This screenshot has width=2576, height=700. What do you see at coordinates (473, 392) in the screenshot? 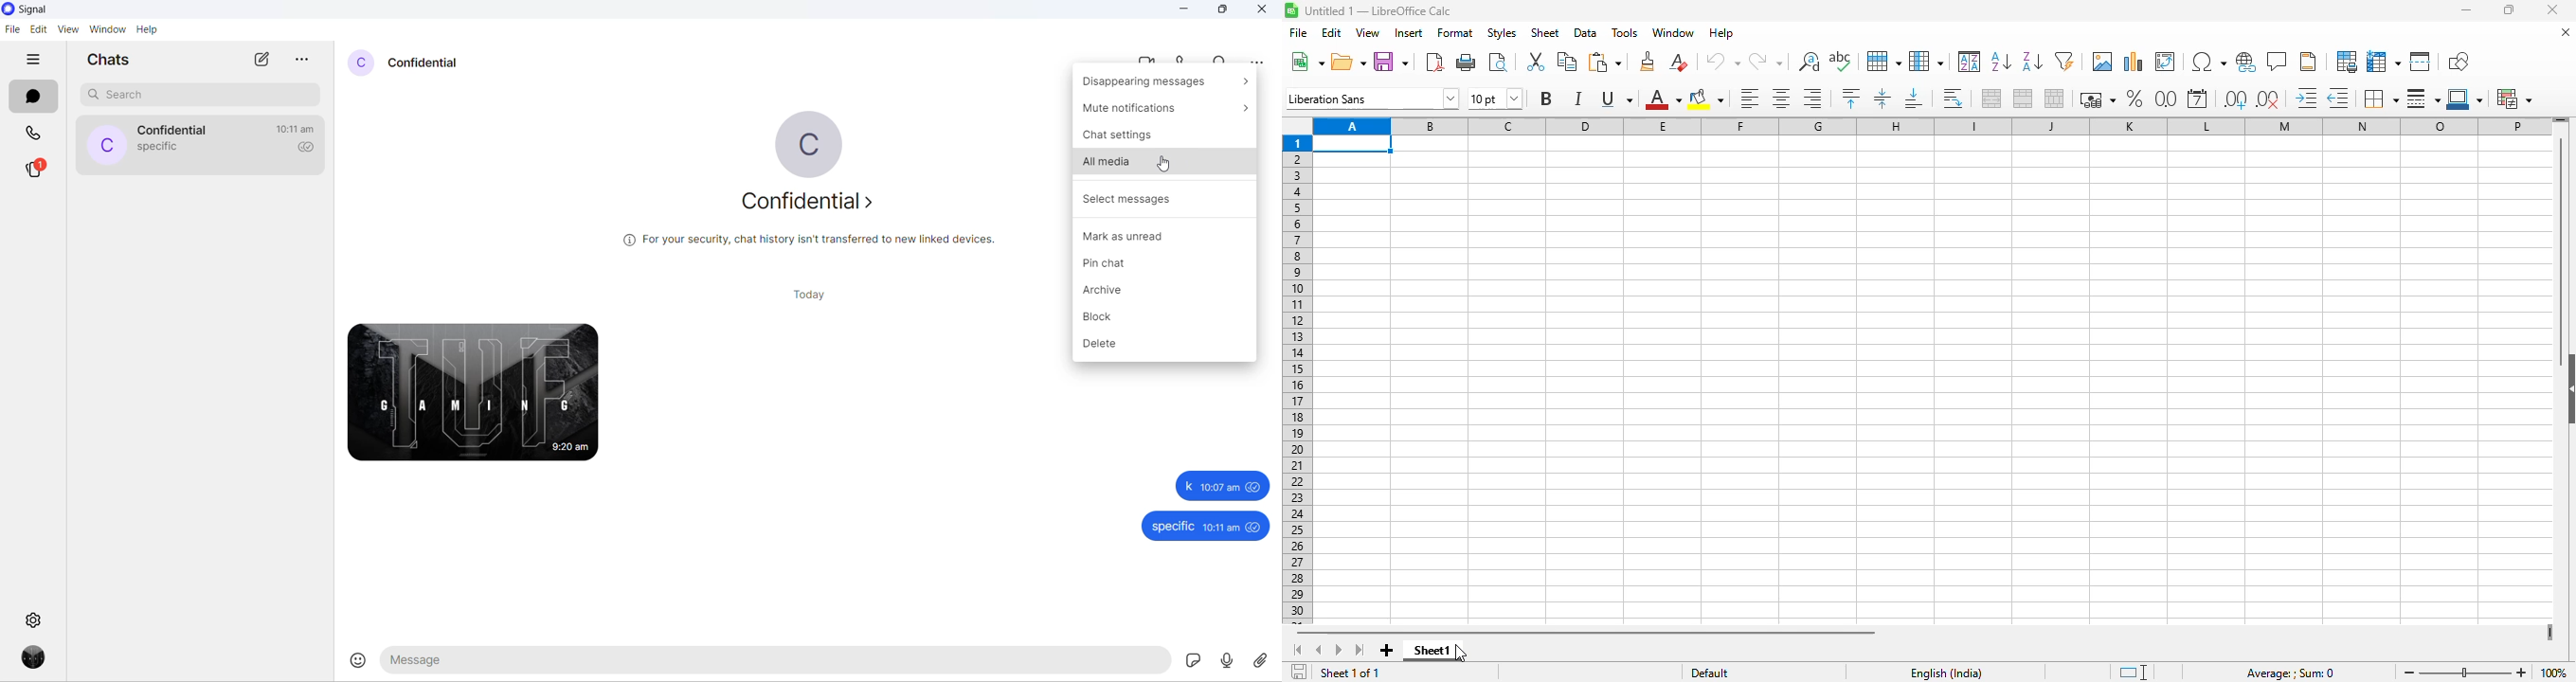
I see `photo` at bounding box center [473, 392].